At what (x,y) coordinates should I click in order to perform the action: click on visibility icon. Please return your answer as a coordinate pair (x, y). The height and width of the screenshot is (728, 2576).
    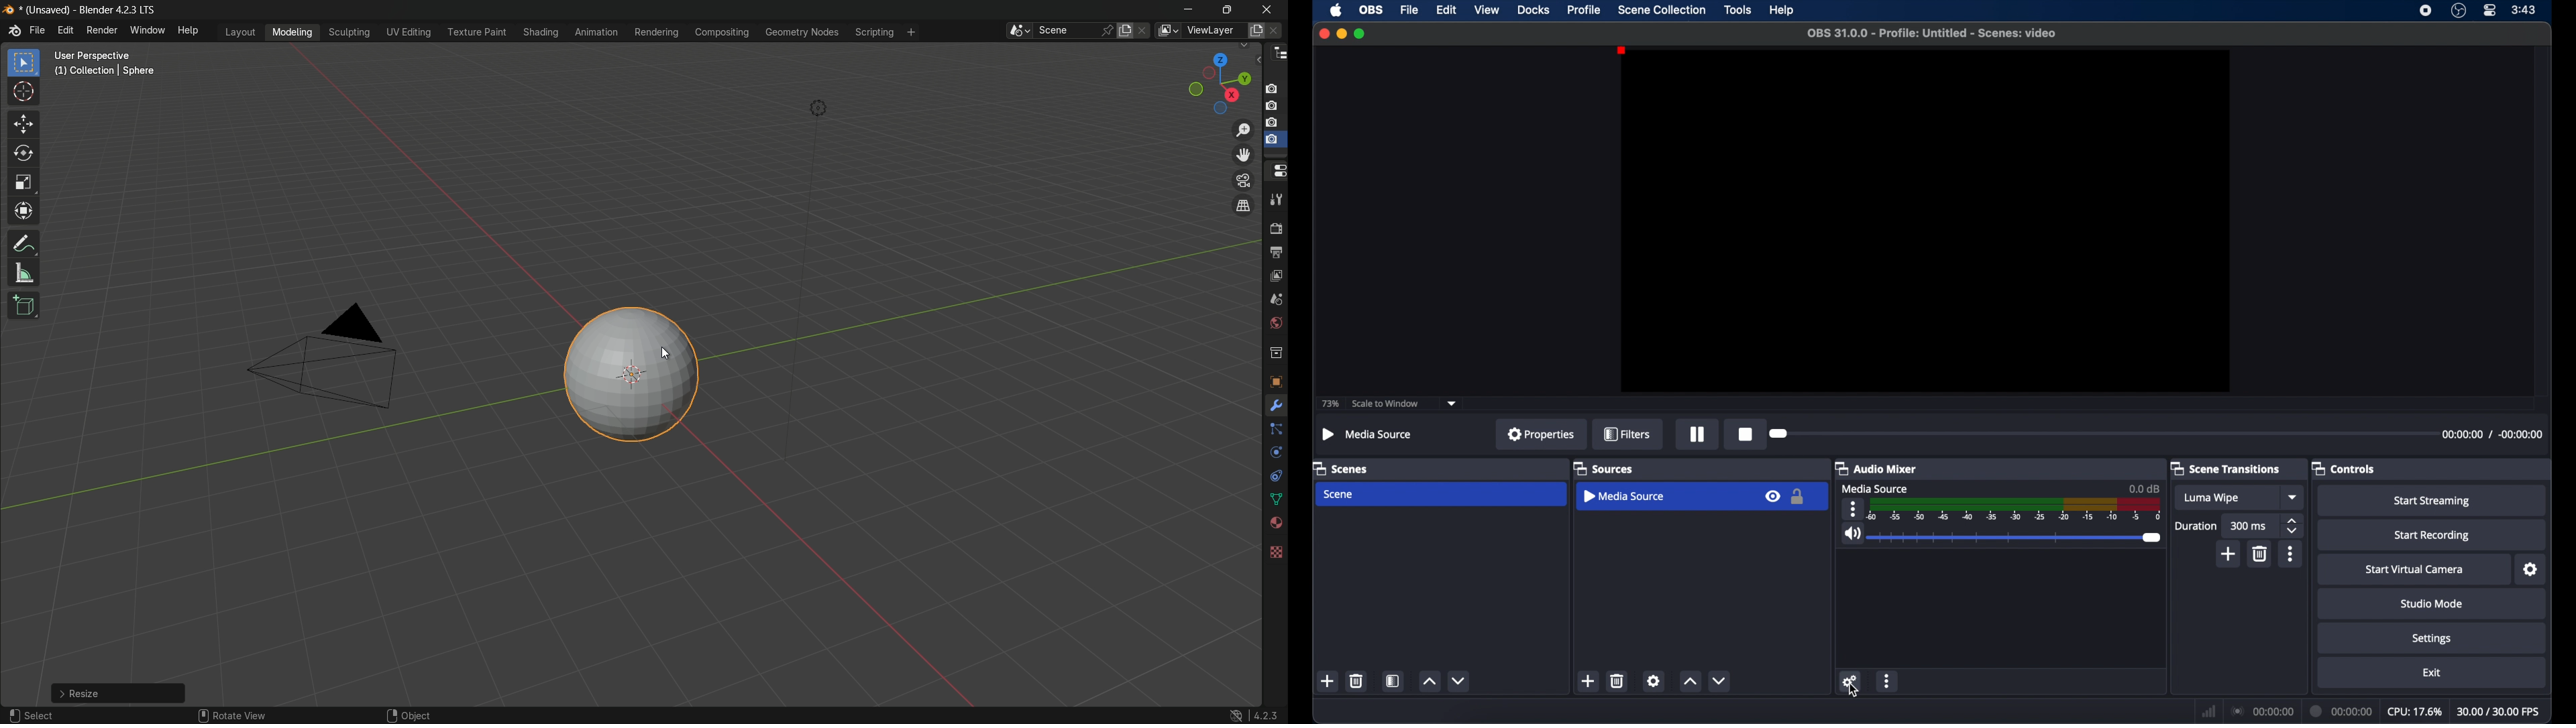
    Looking at the image, I should click on (1772, 496).